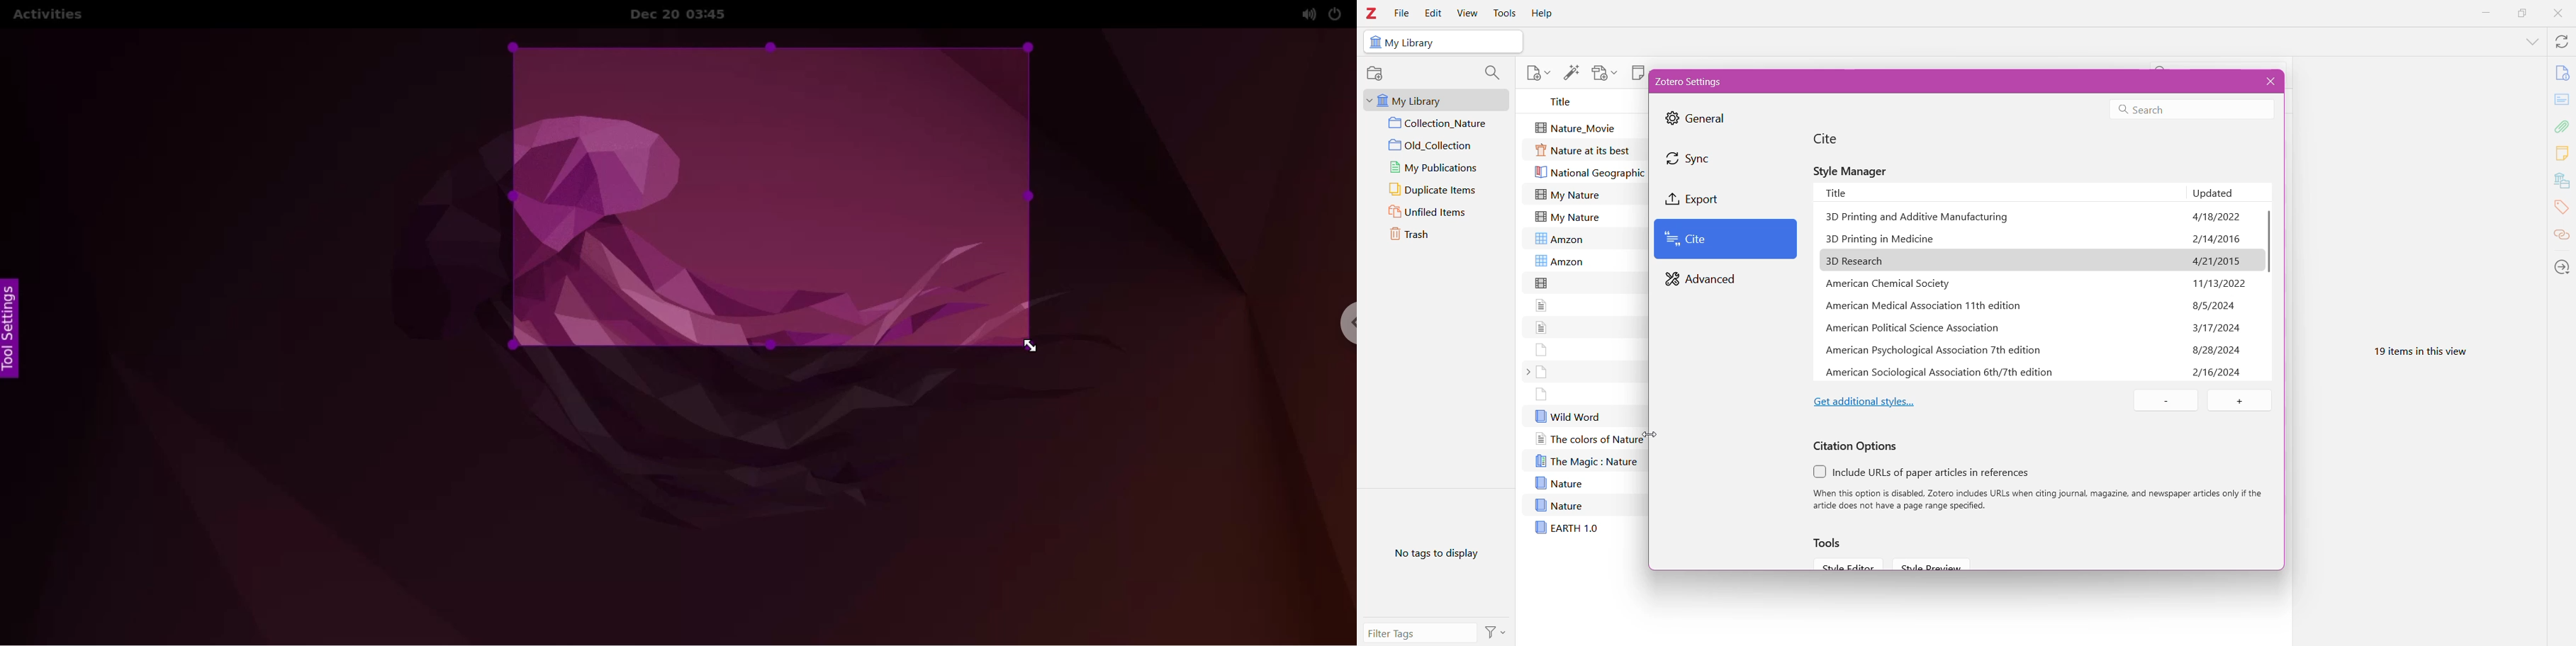  Describe the element at coordinates (1857, 446) in the screenshot. I see `Citation Options` at that location.